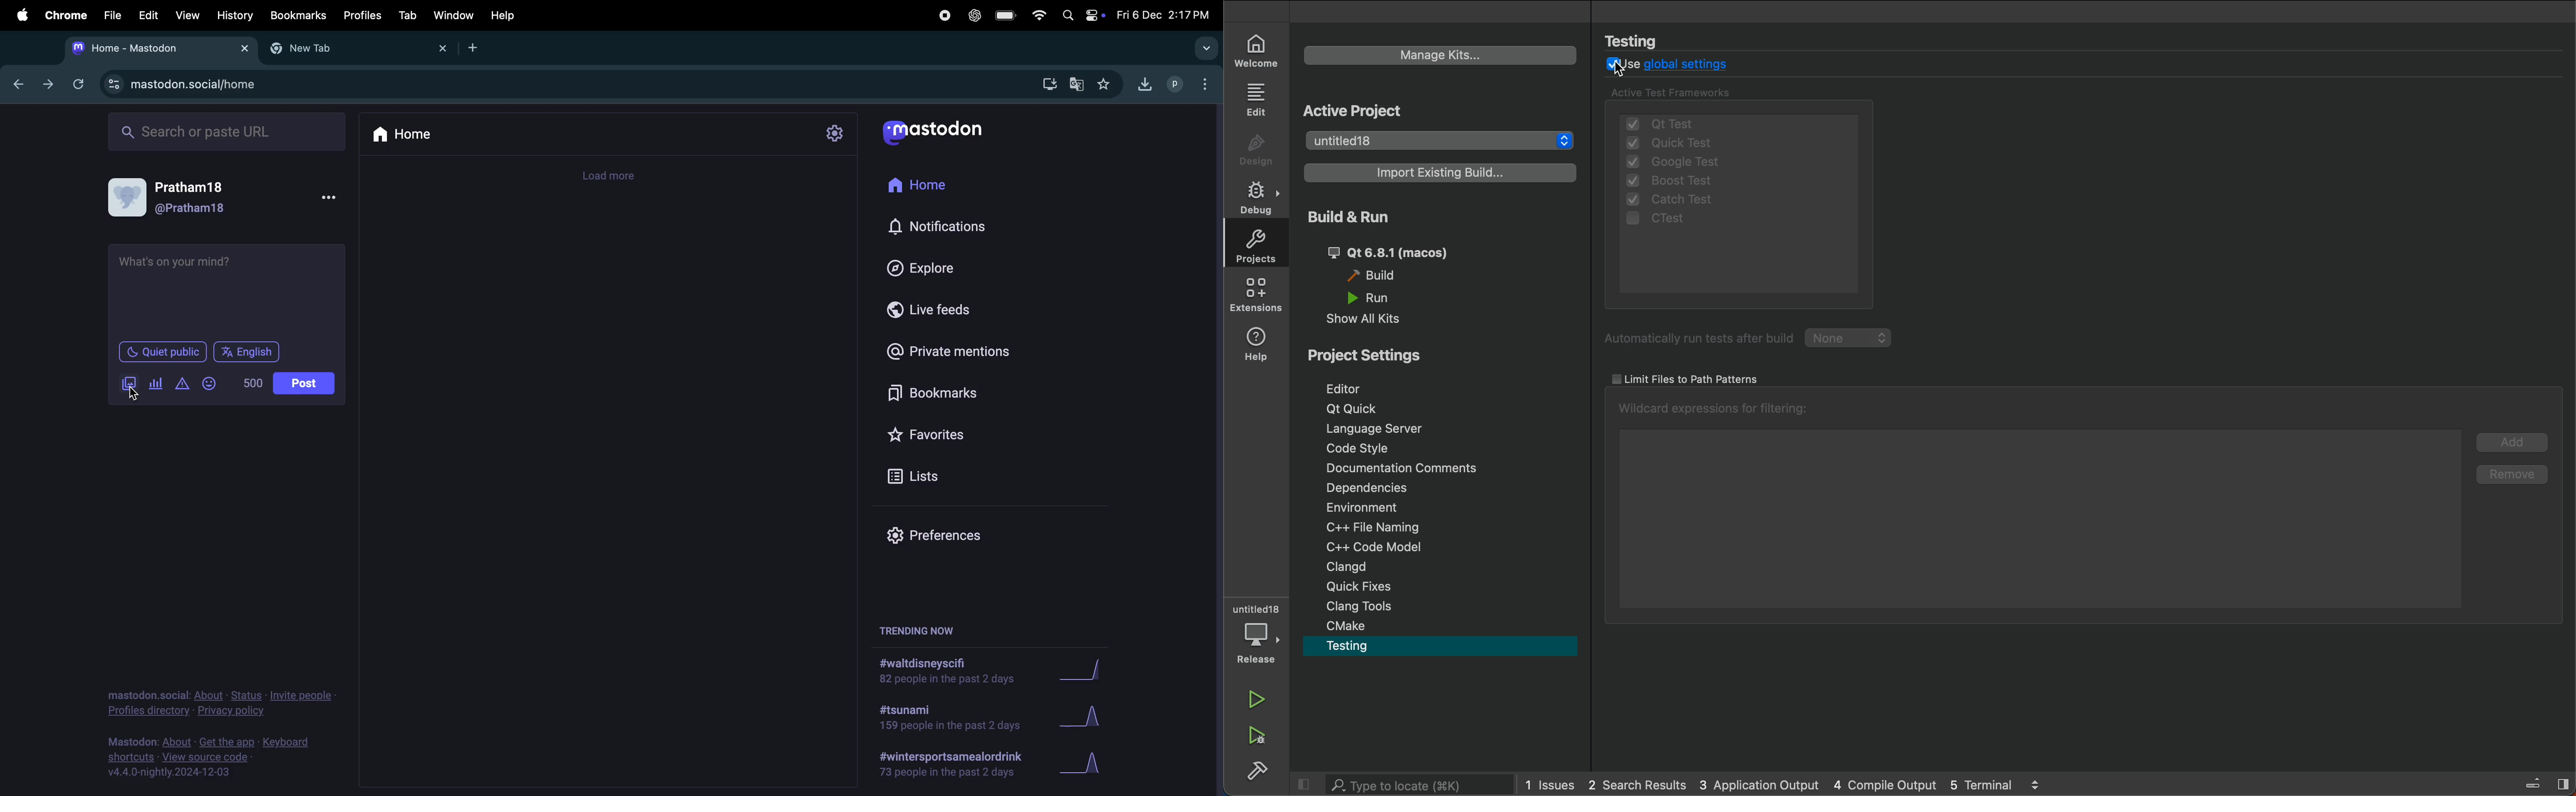 The width and height of the screenshot is (2576, 812). Describe the element at coordinates (48, 84) in the screenshot. I see `forward` at that location.